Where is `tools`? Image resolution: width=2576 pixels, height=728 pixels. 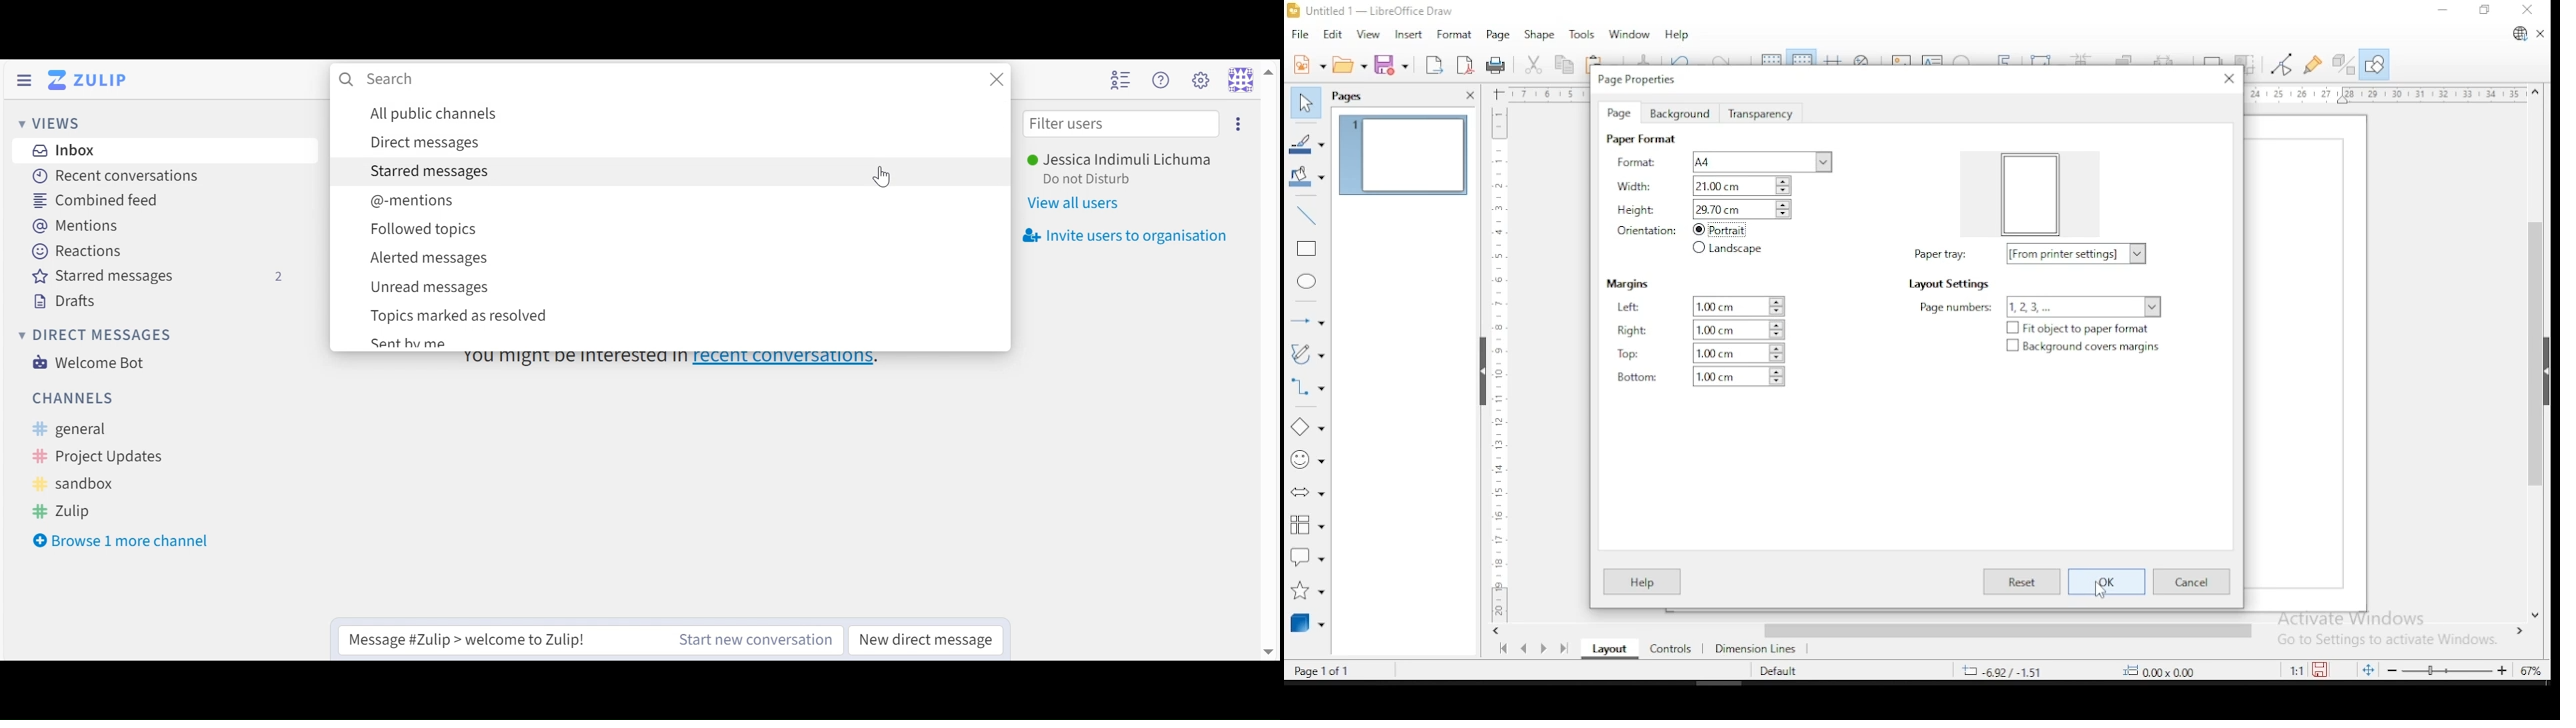
tools is located at coordinates (1583, 33).